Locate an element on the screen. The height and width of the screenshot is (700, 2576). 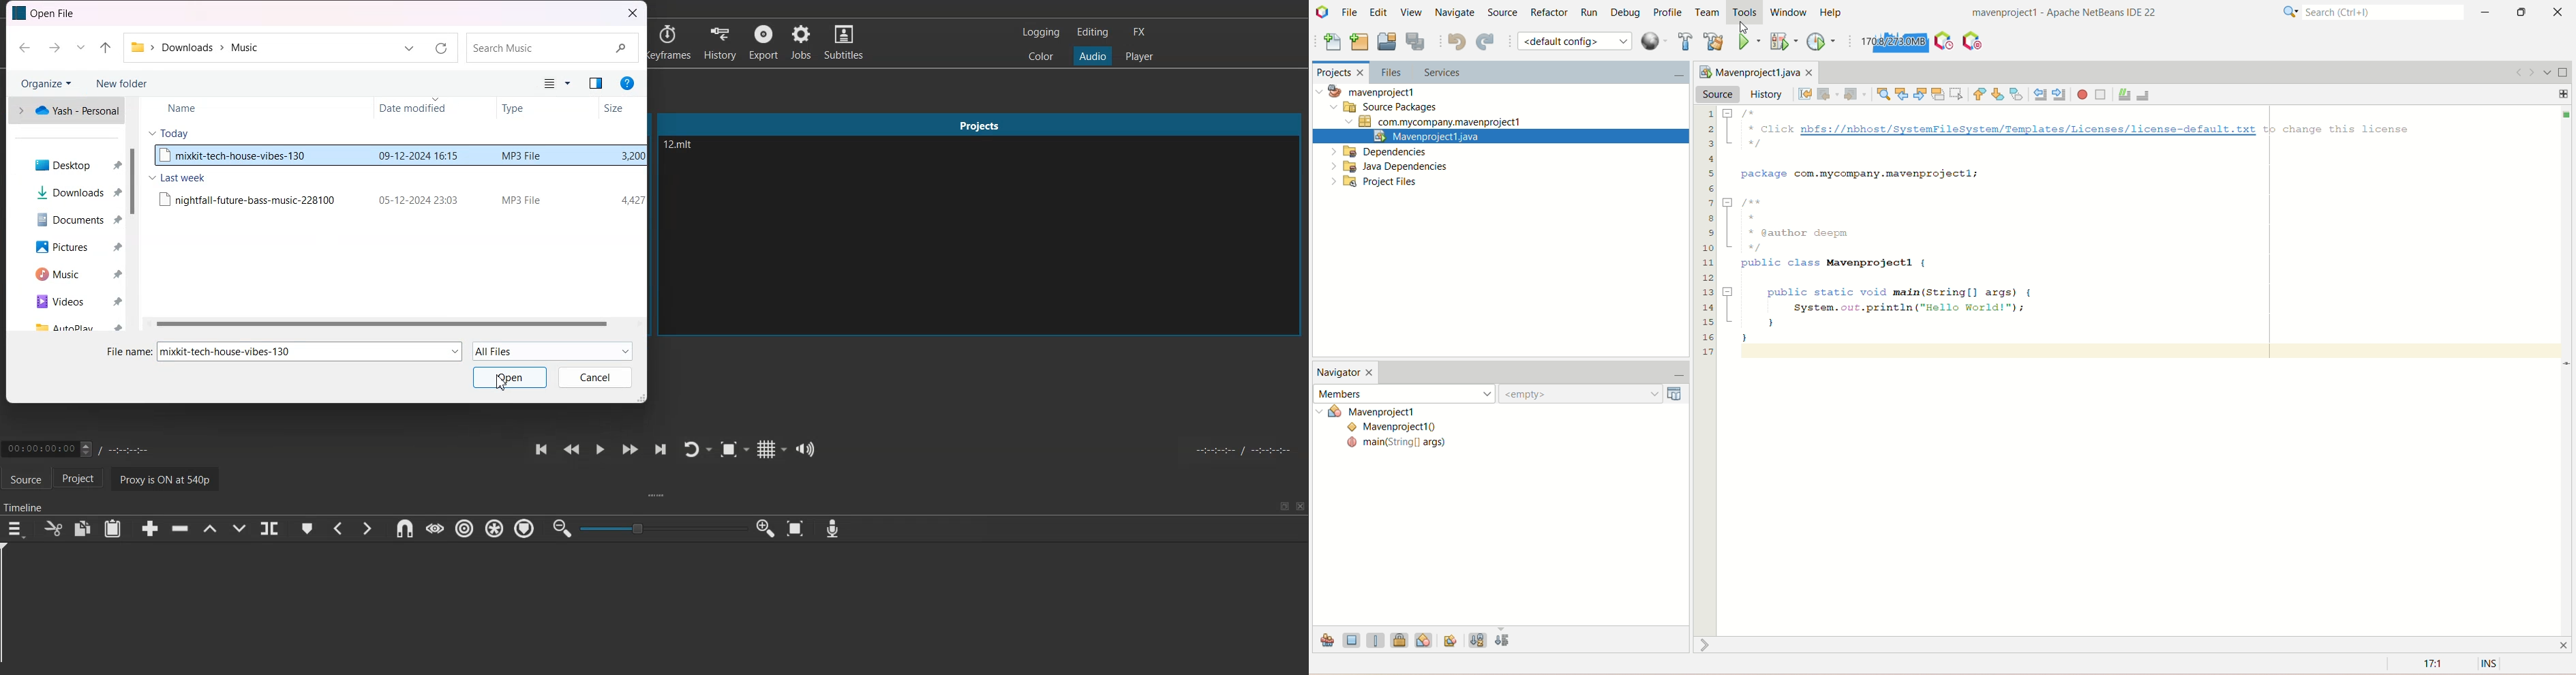
Switch to the color layout is located at coordinates (1042, 57).